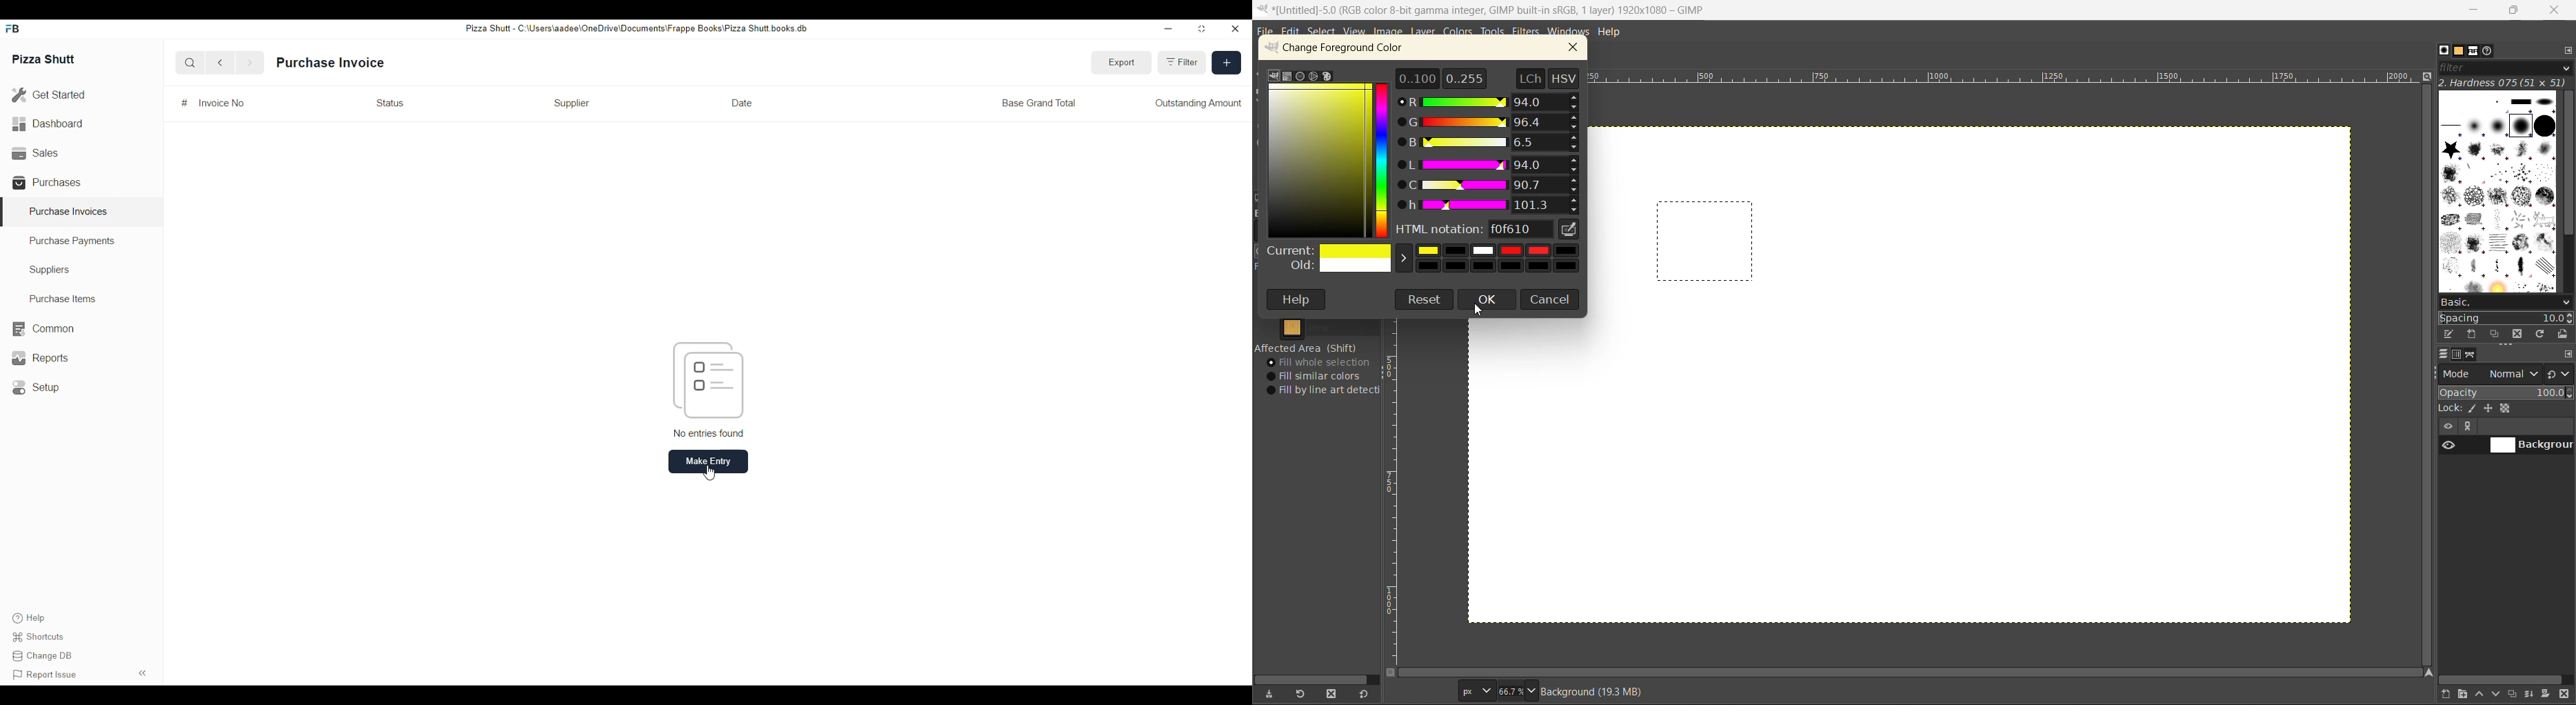  I want to click on cmyk, so click(1287, 76).